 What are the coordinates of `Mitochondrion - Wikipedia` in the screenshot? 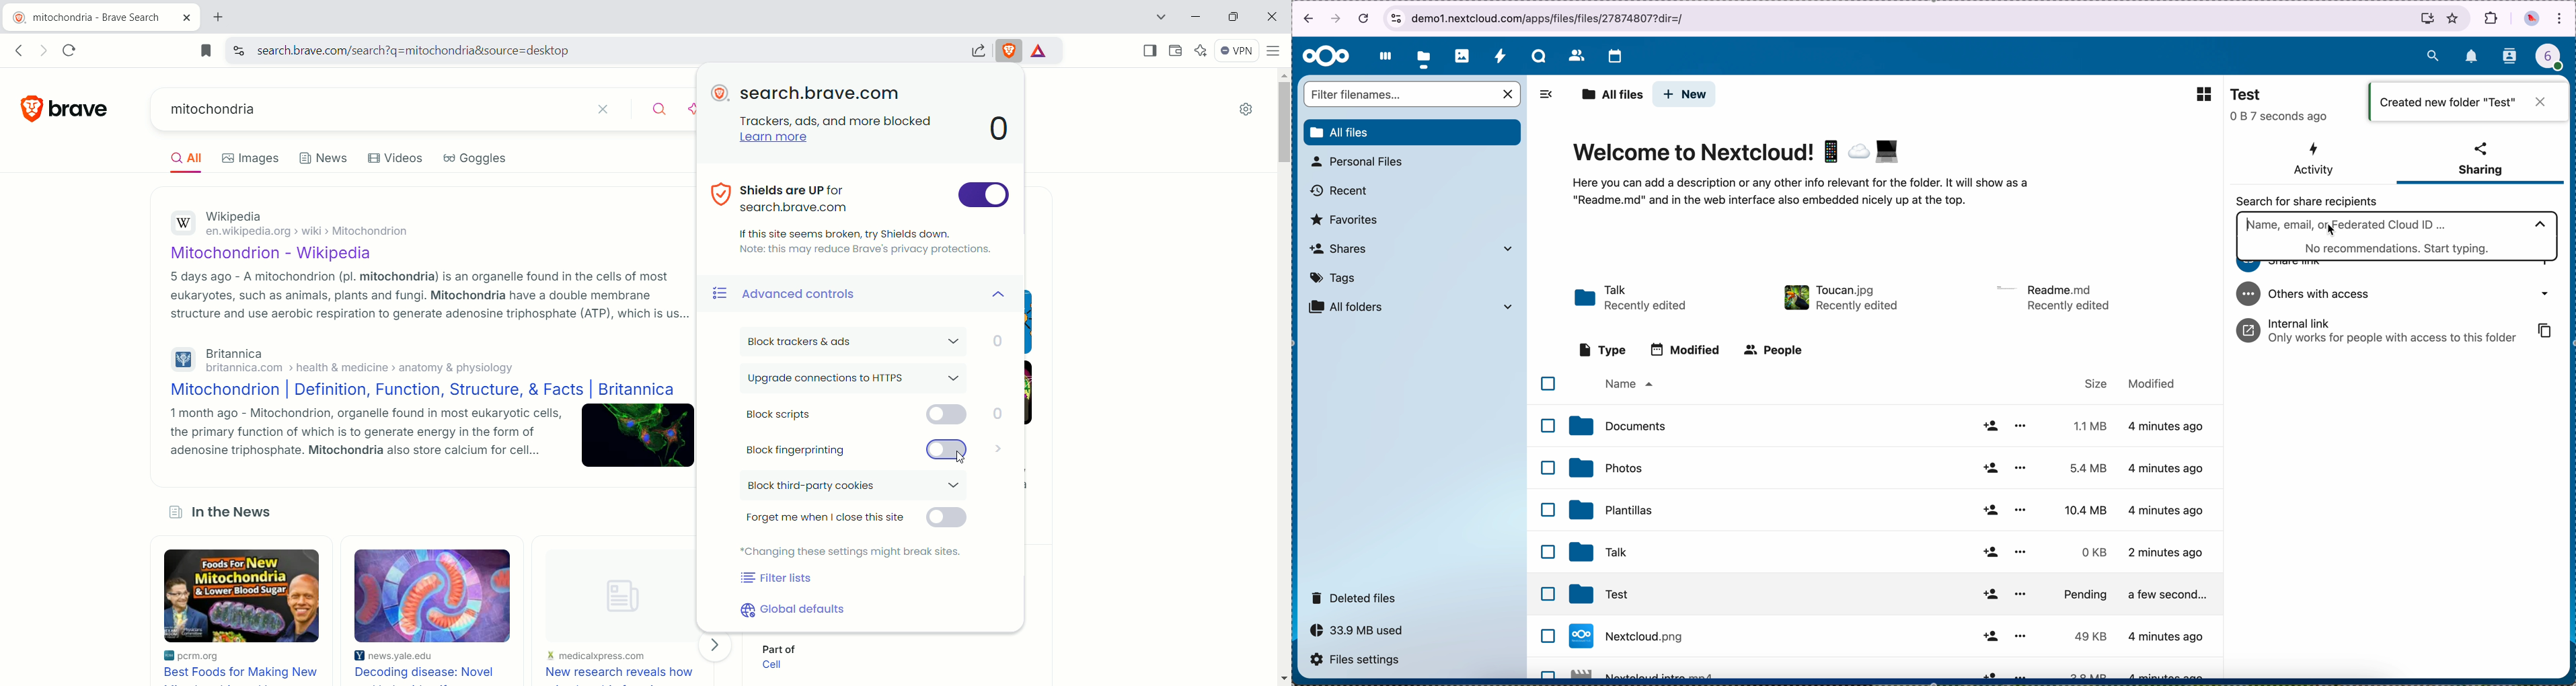 It's located at (284, 255).